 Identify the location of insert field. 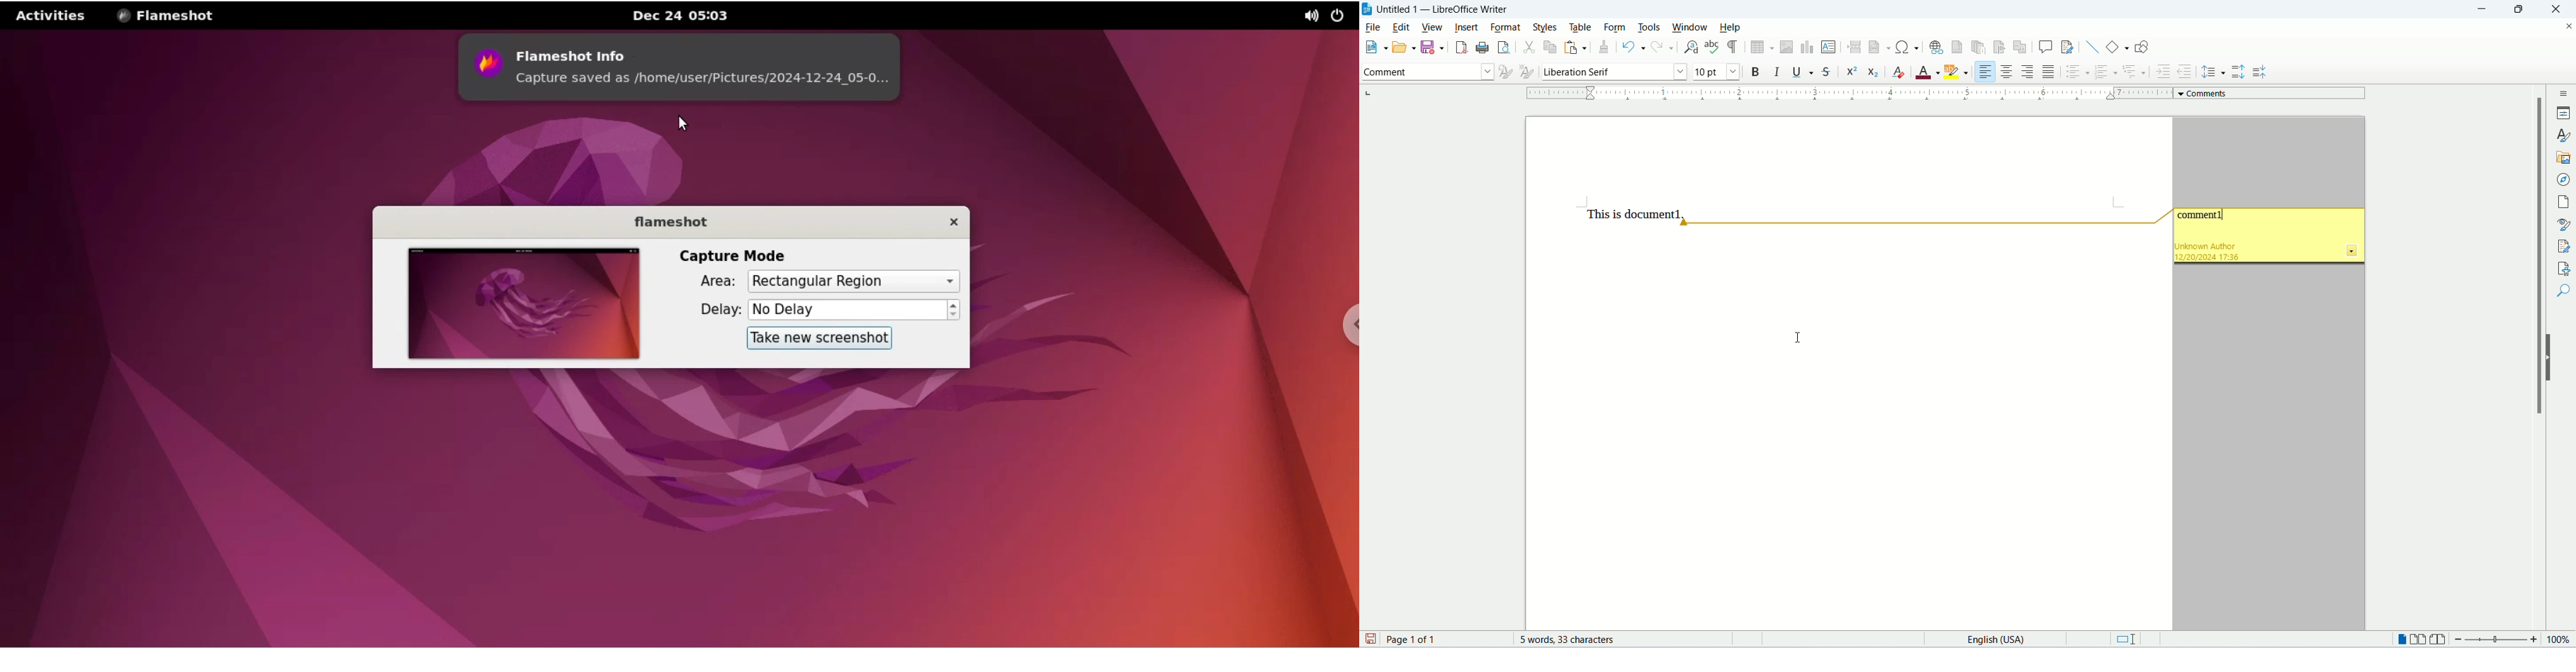
(1879, 47).